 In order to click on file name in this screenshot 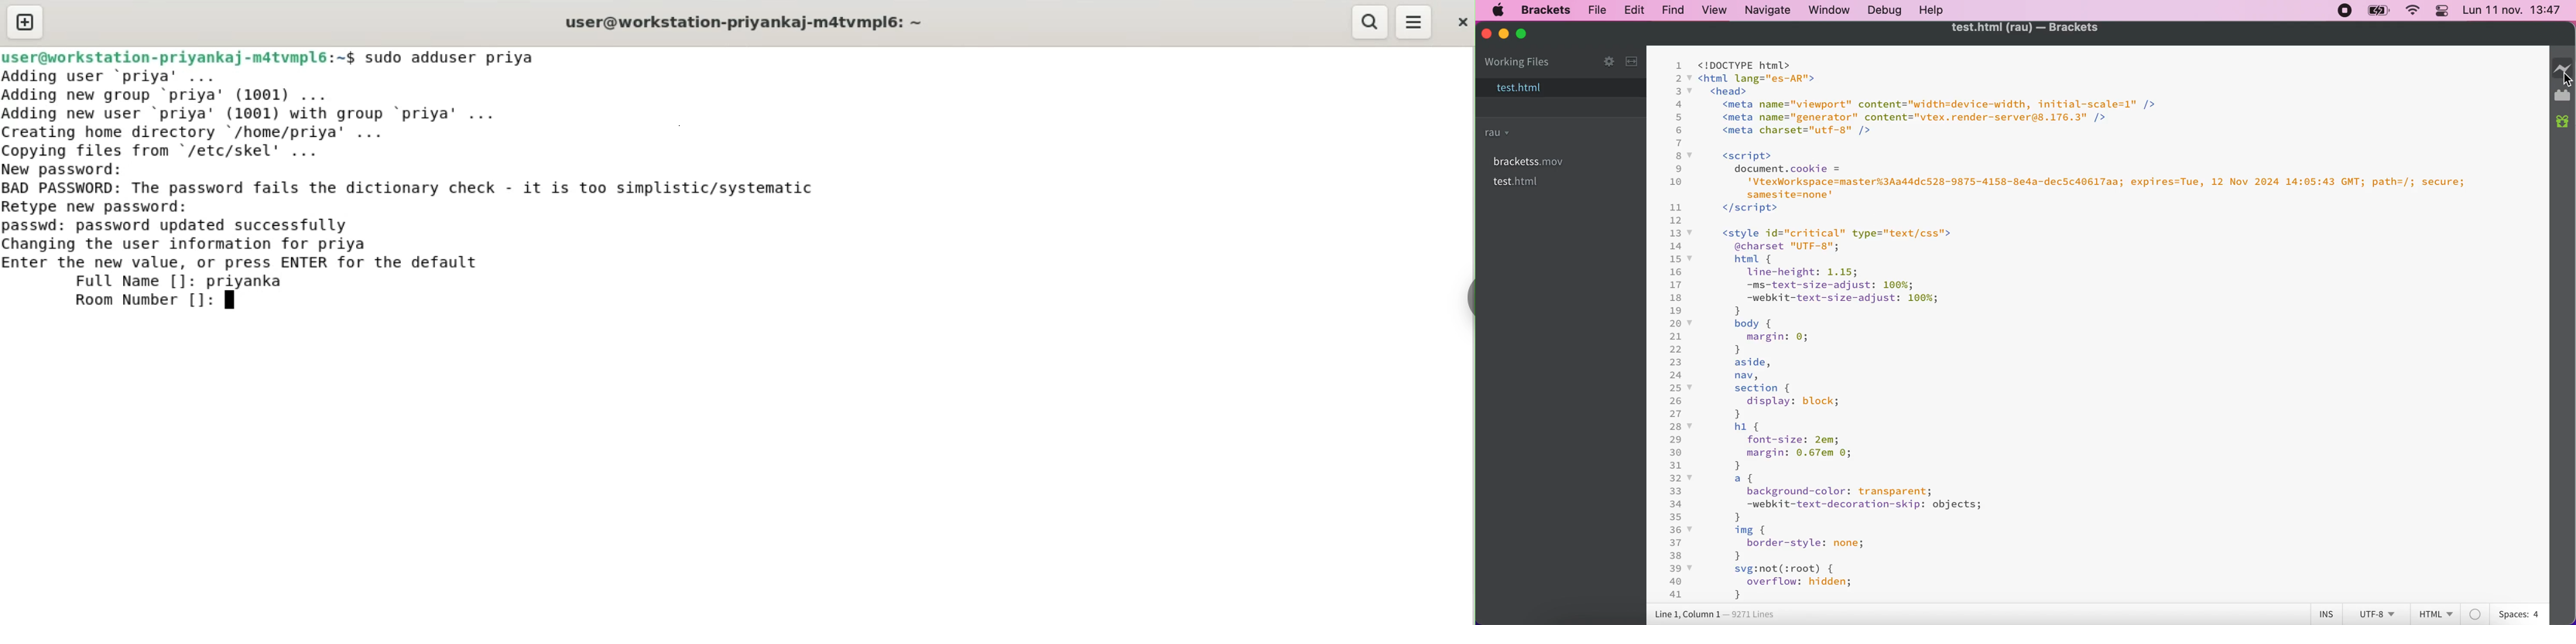, I will do `click(2024, 28)`.